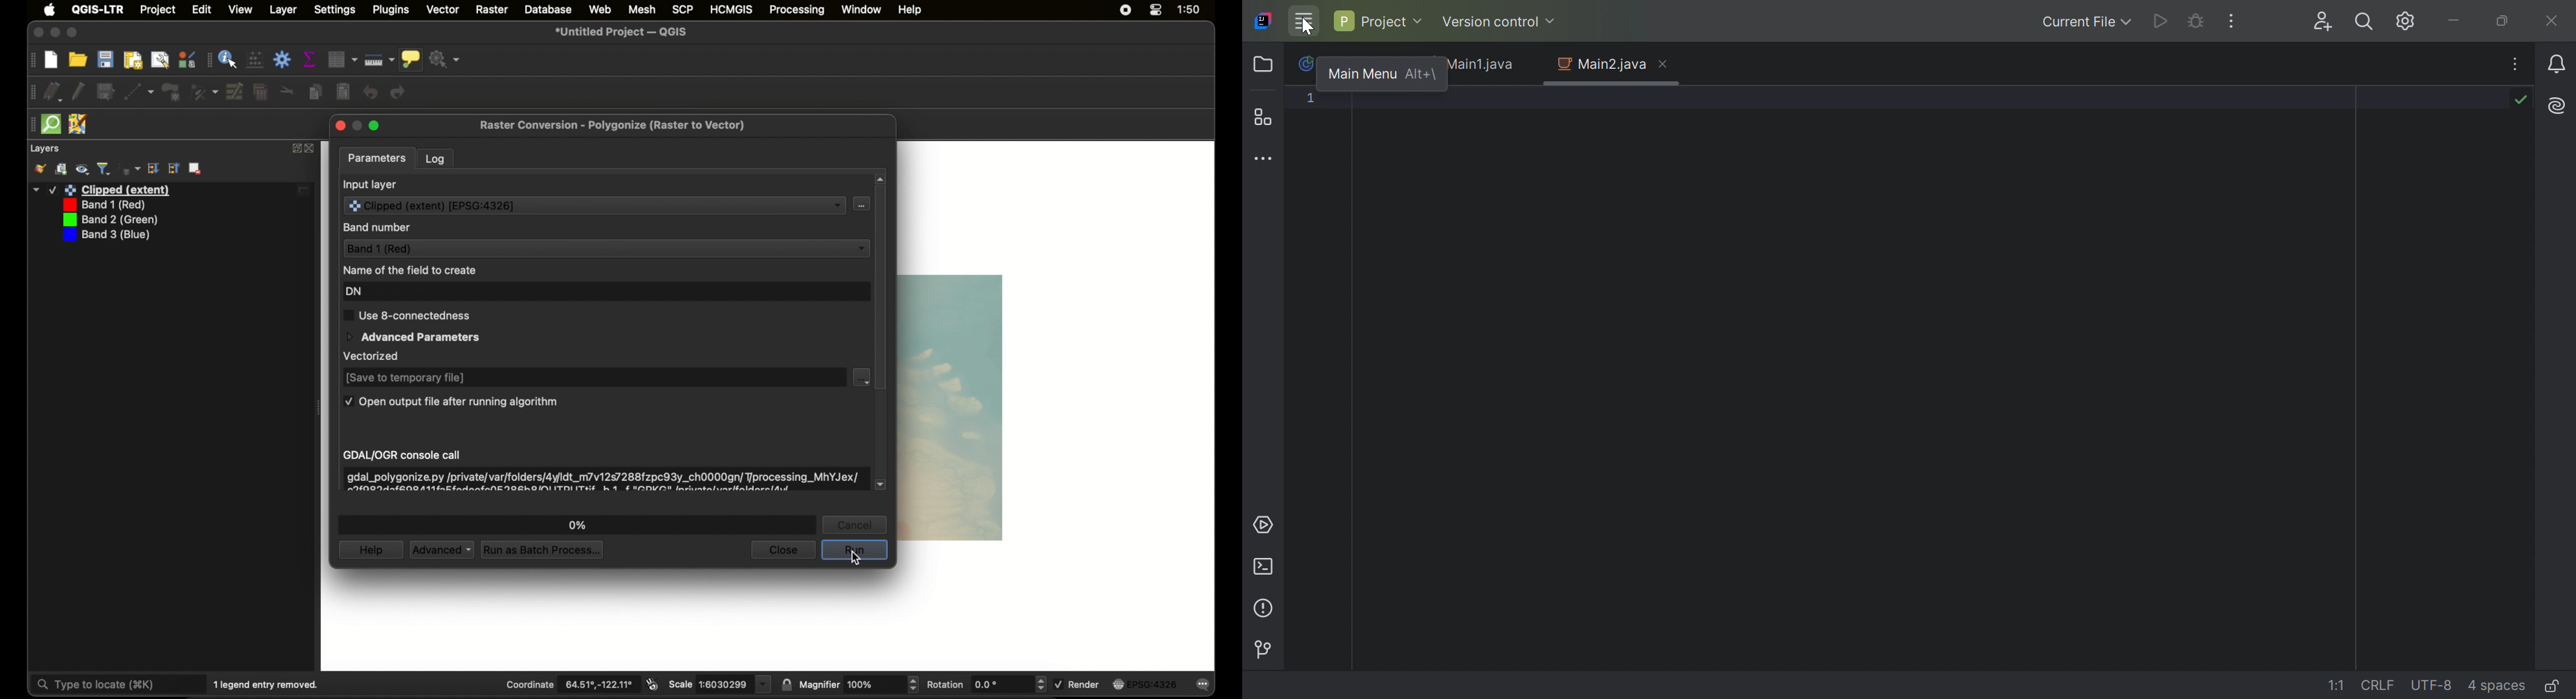 The image size is (2576, 700). What do you see at coordinates (78, 59) in the screenshot?
I see `open` at bounding box center [78, 59].